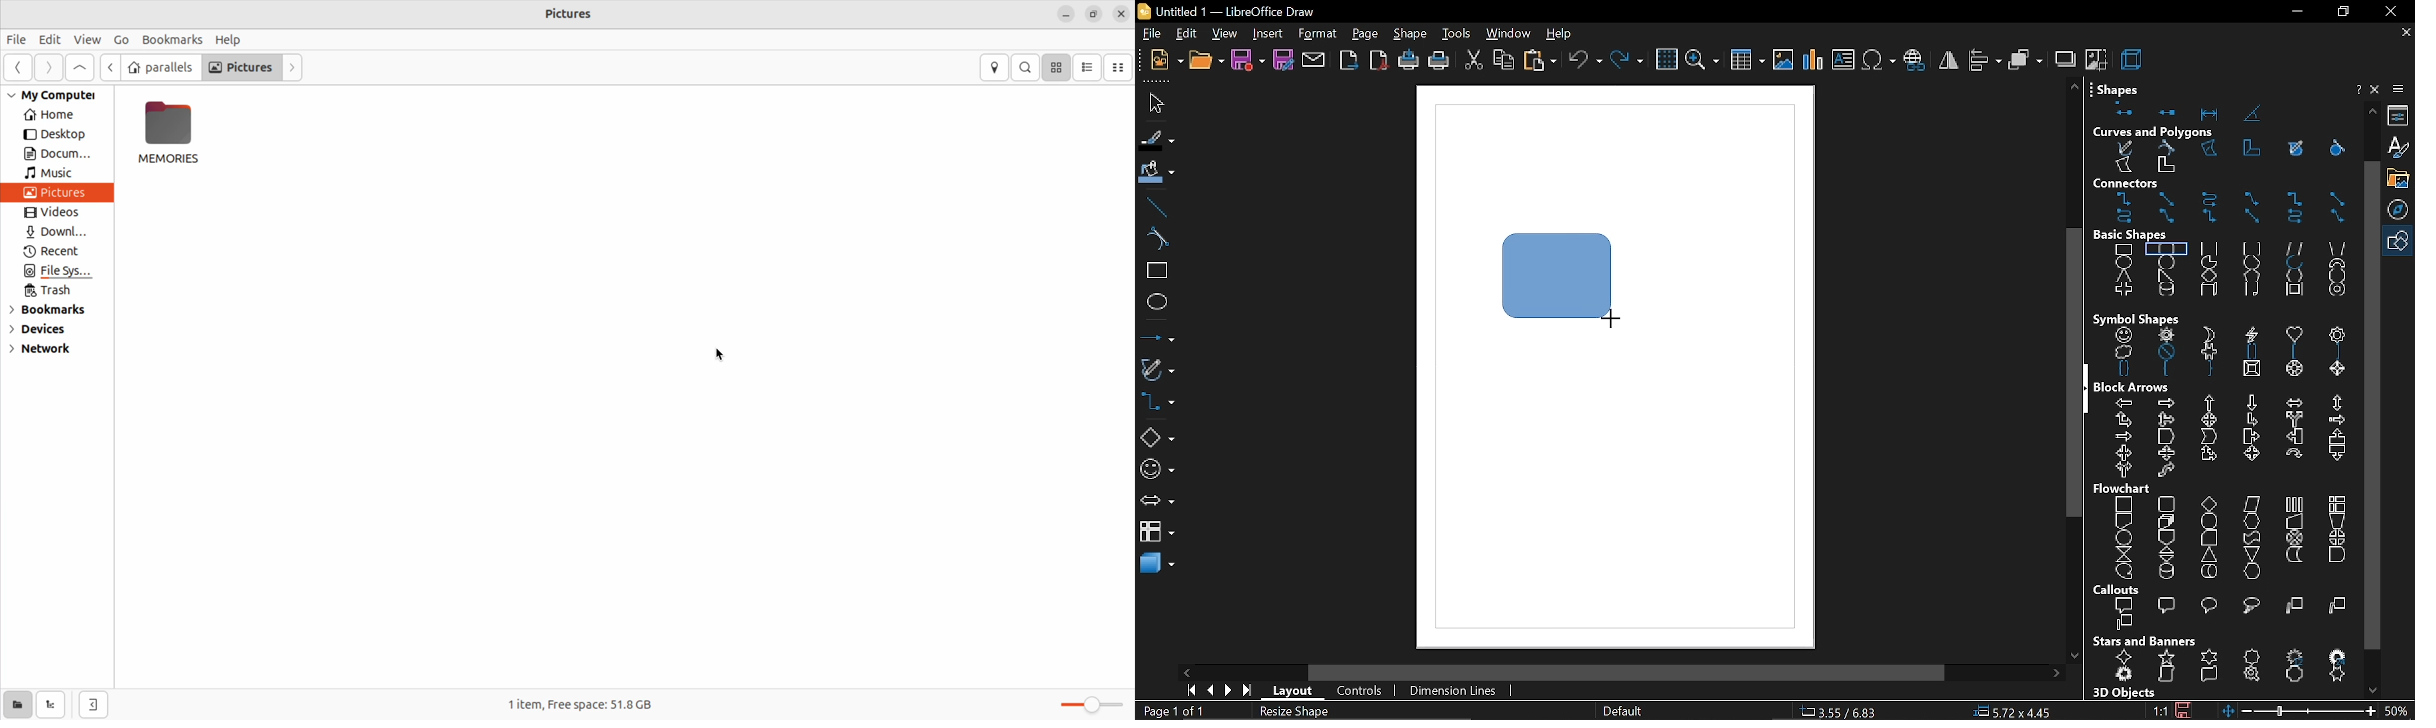 Image resolution: width=2436 pixels, height=728 pixels. Describe the element at coordinates (1627, 674) in the screenshot. I see `scroll bar` at that location.